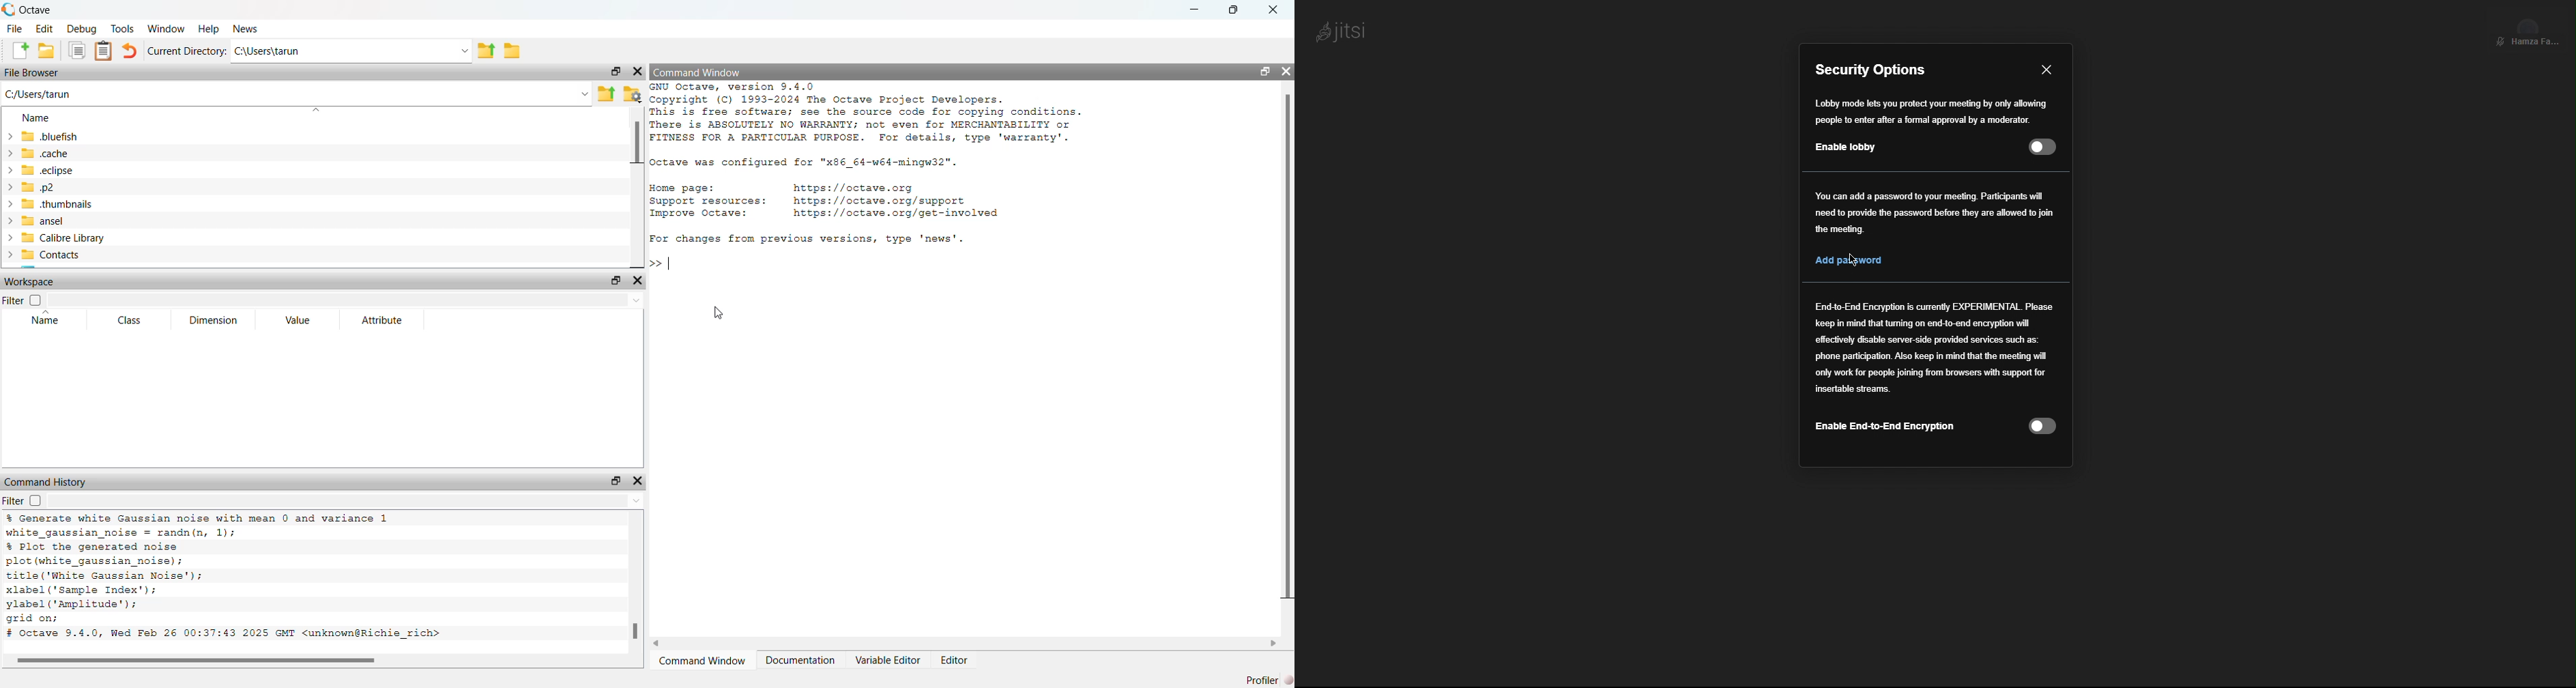 This screenshot has height=700, width=2576. I want to click on filter, so click(13, 500).